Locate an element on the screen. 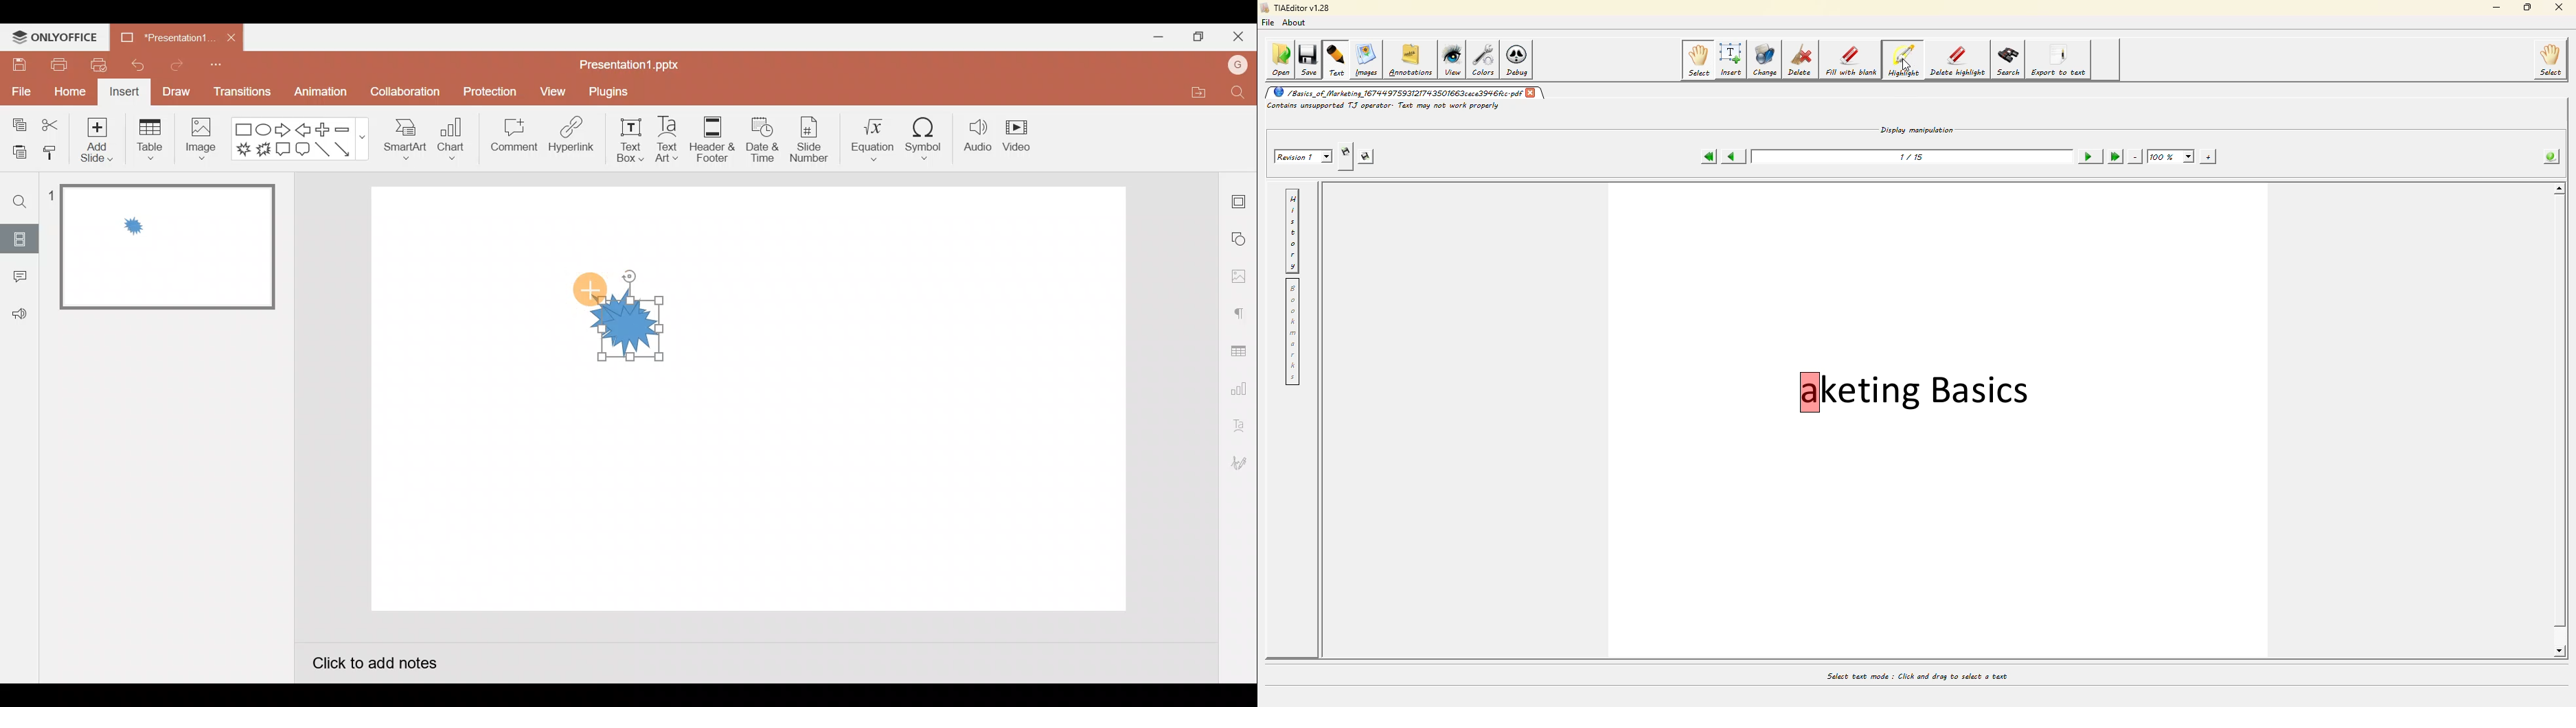 The height and width of the screenshot is (728, 2576). Rounded rectangular callout is located at coordinates (303, 150).